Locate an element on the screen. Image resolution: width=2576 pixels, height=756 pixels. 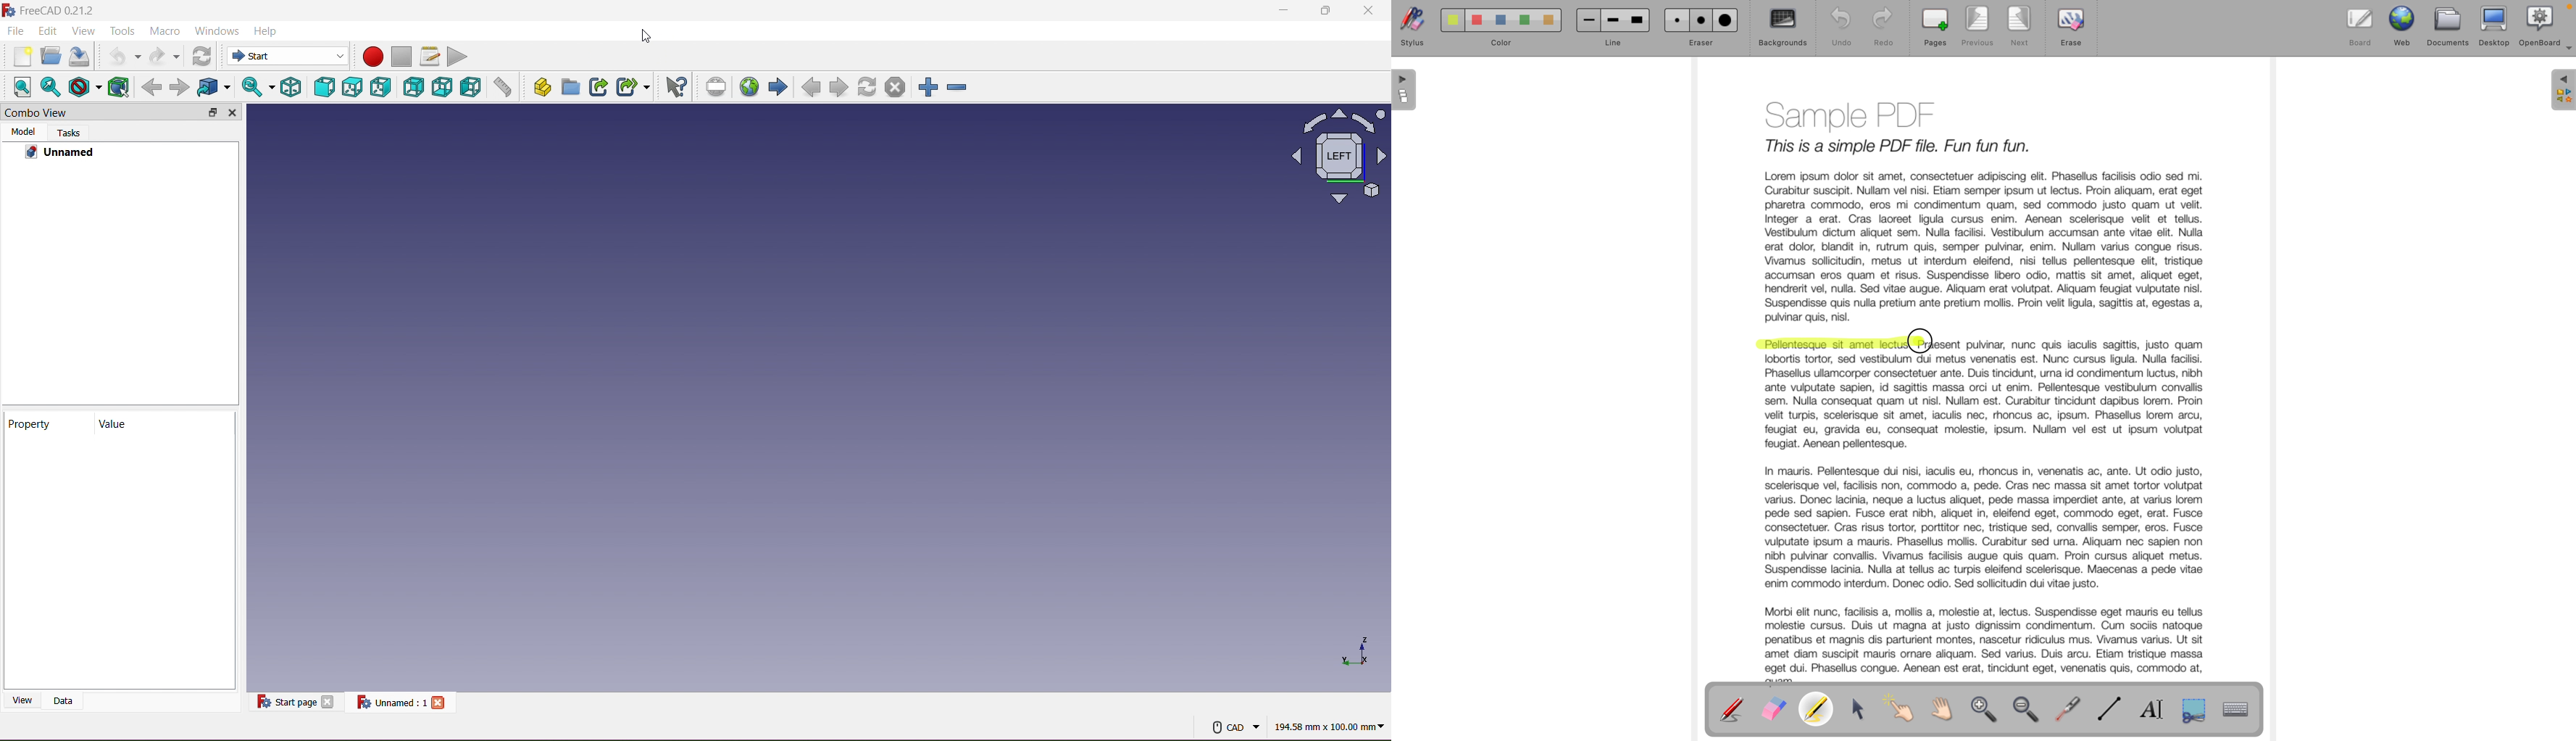
Close is located at coordinates (328, 701).